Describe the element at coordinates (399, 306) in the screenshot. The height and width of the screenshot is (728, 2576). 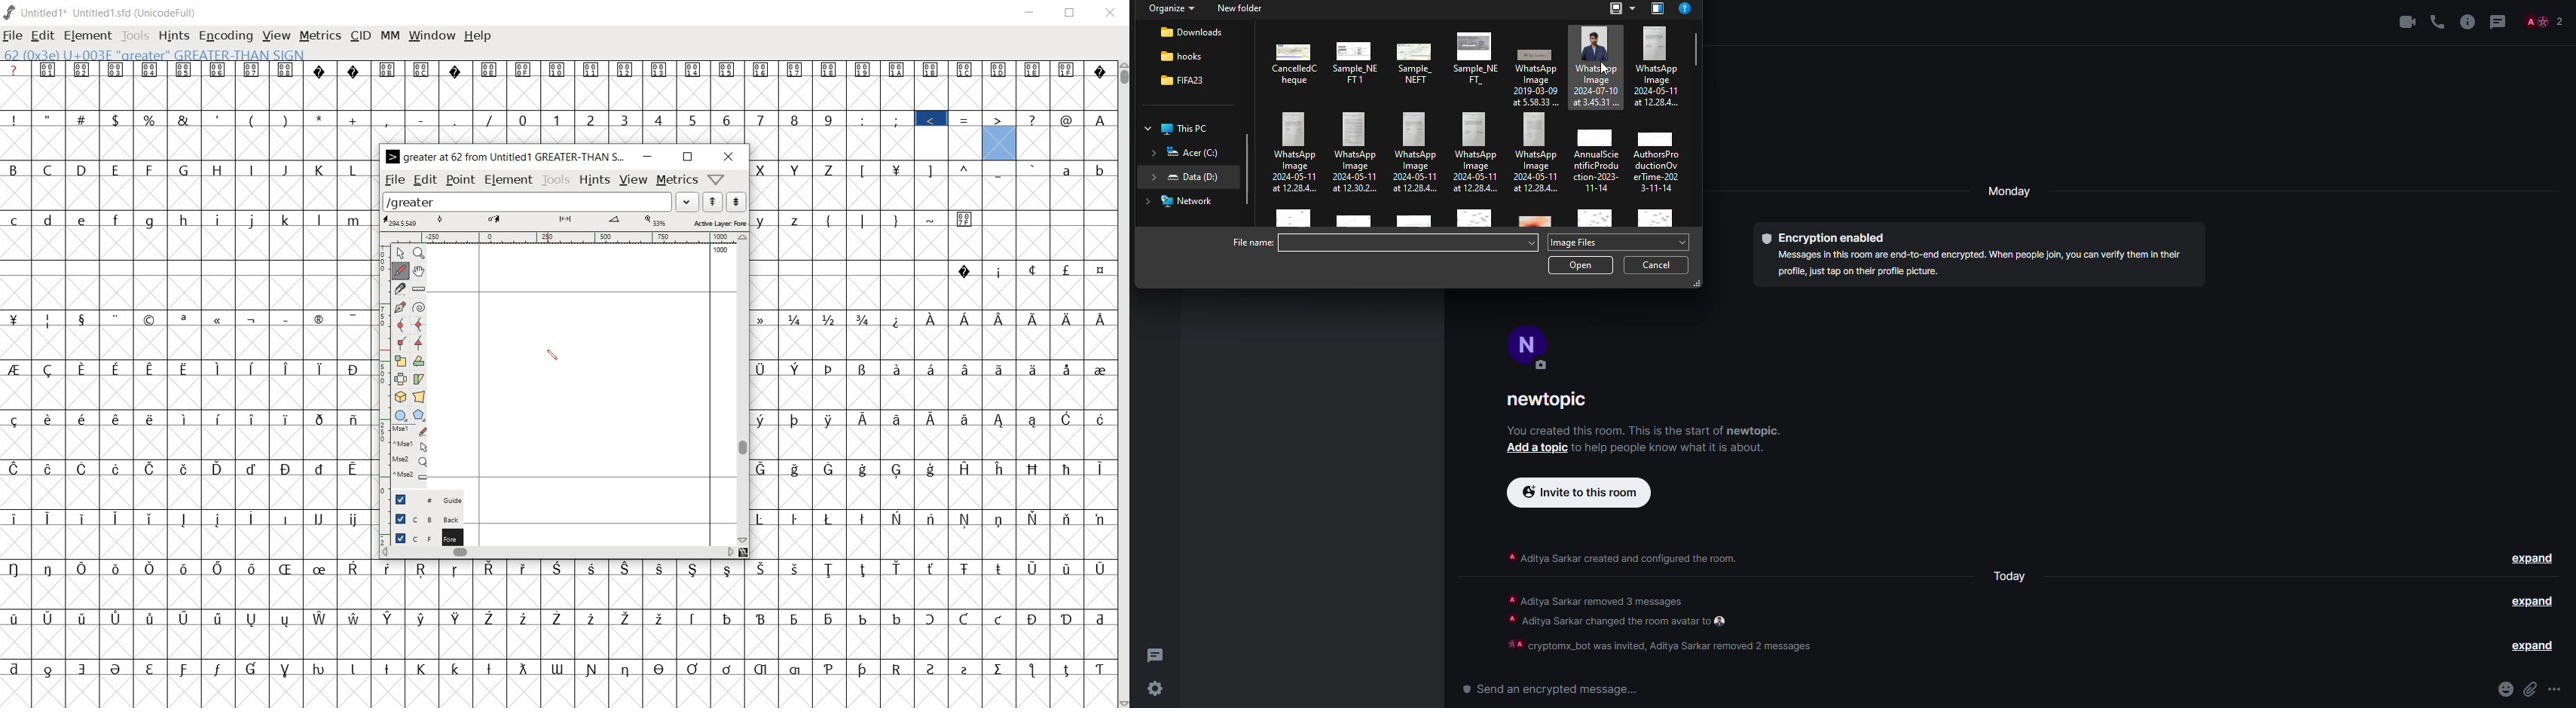
I see `add a point, then drag out its control points` at that location.